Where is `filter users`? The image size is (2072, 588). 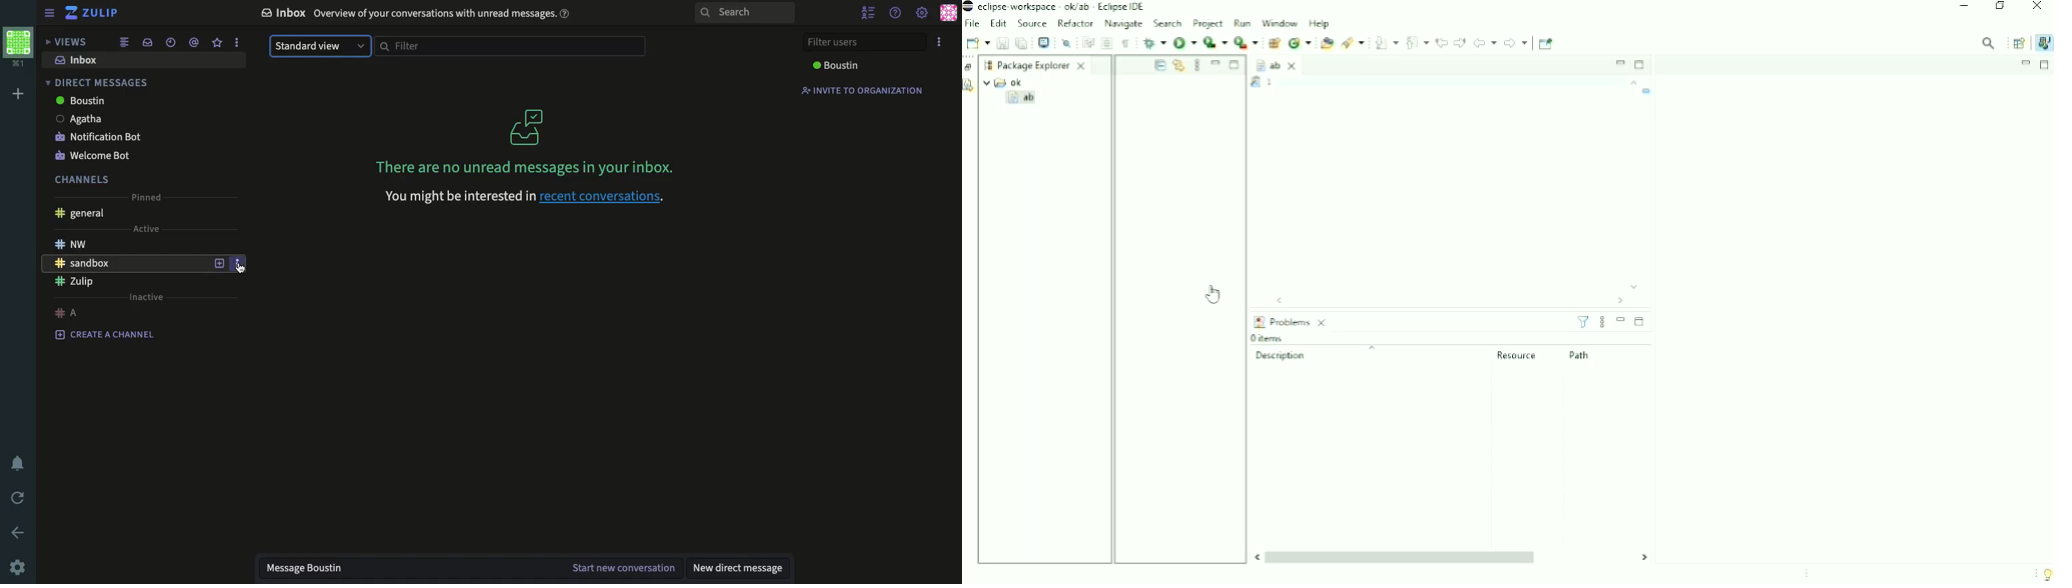 filter users is located at coordinates (862, 41).